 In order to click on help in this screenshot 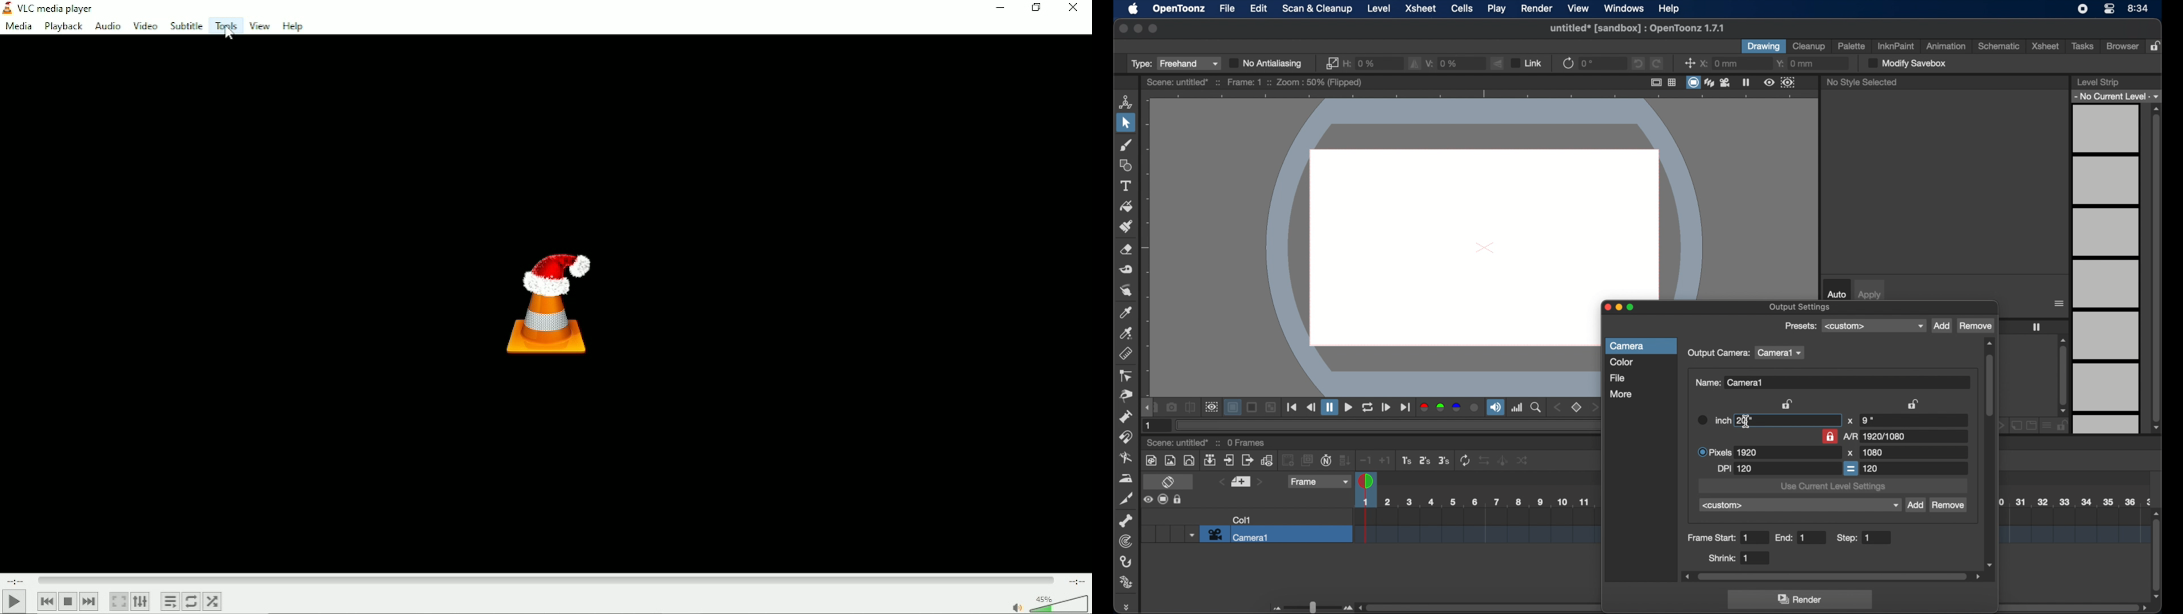, I will do `click(291, 27)`.